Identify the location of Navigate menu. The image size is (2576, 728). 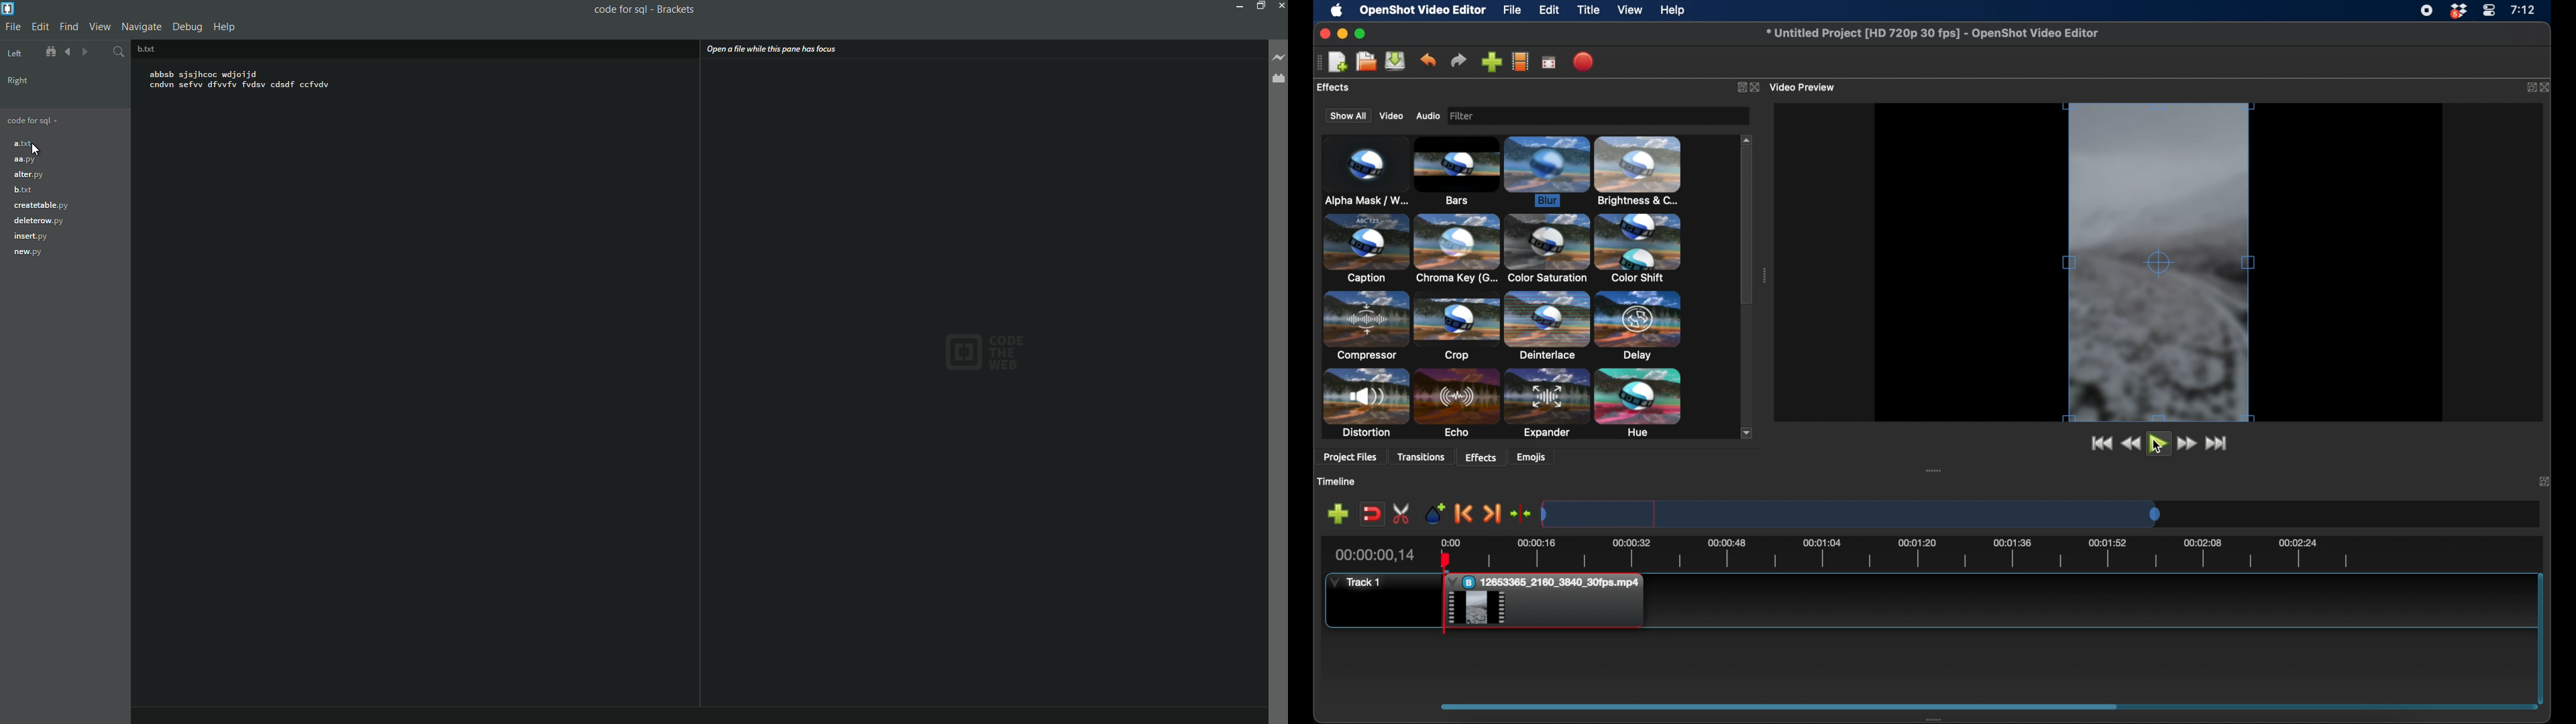
(142, 27).